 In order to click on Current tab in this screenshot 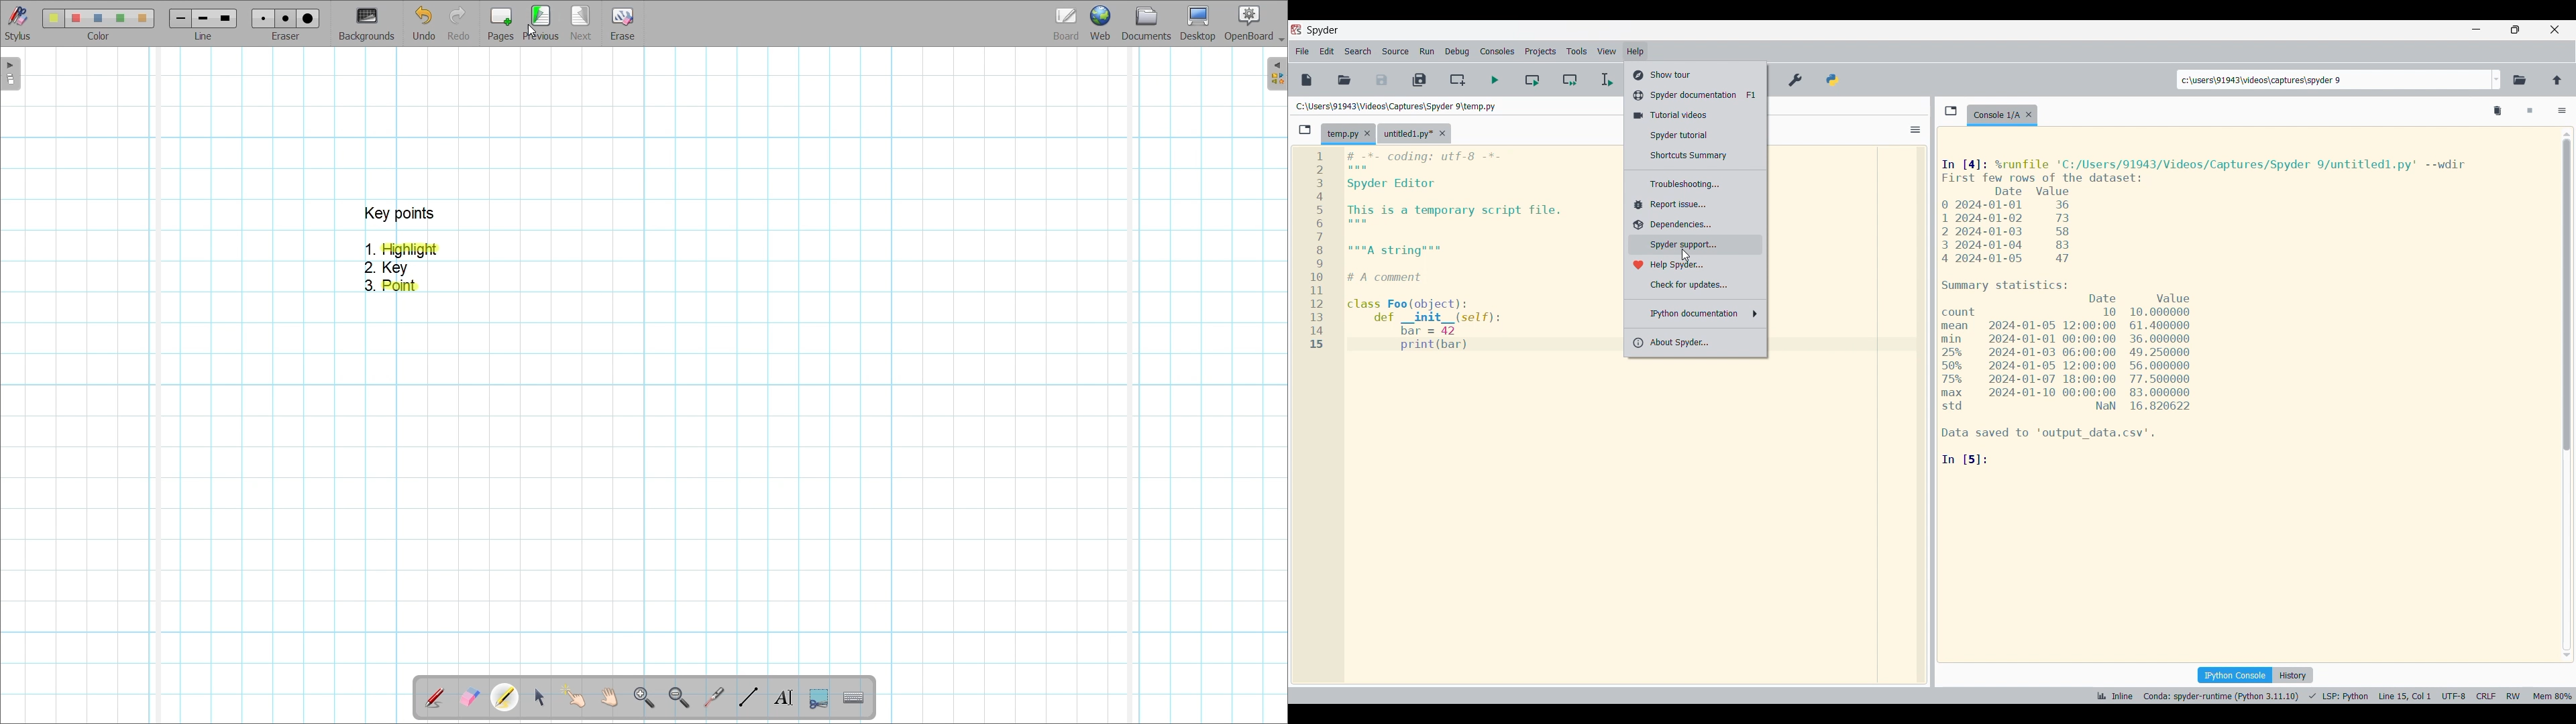, I will do `click(1996, 115)`.